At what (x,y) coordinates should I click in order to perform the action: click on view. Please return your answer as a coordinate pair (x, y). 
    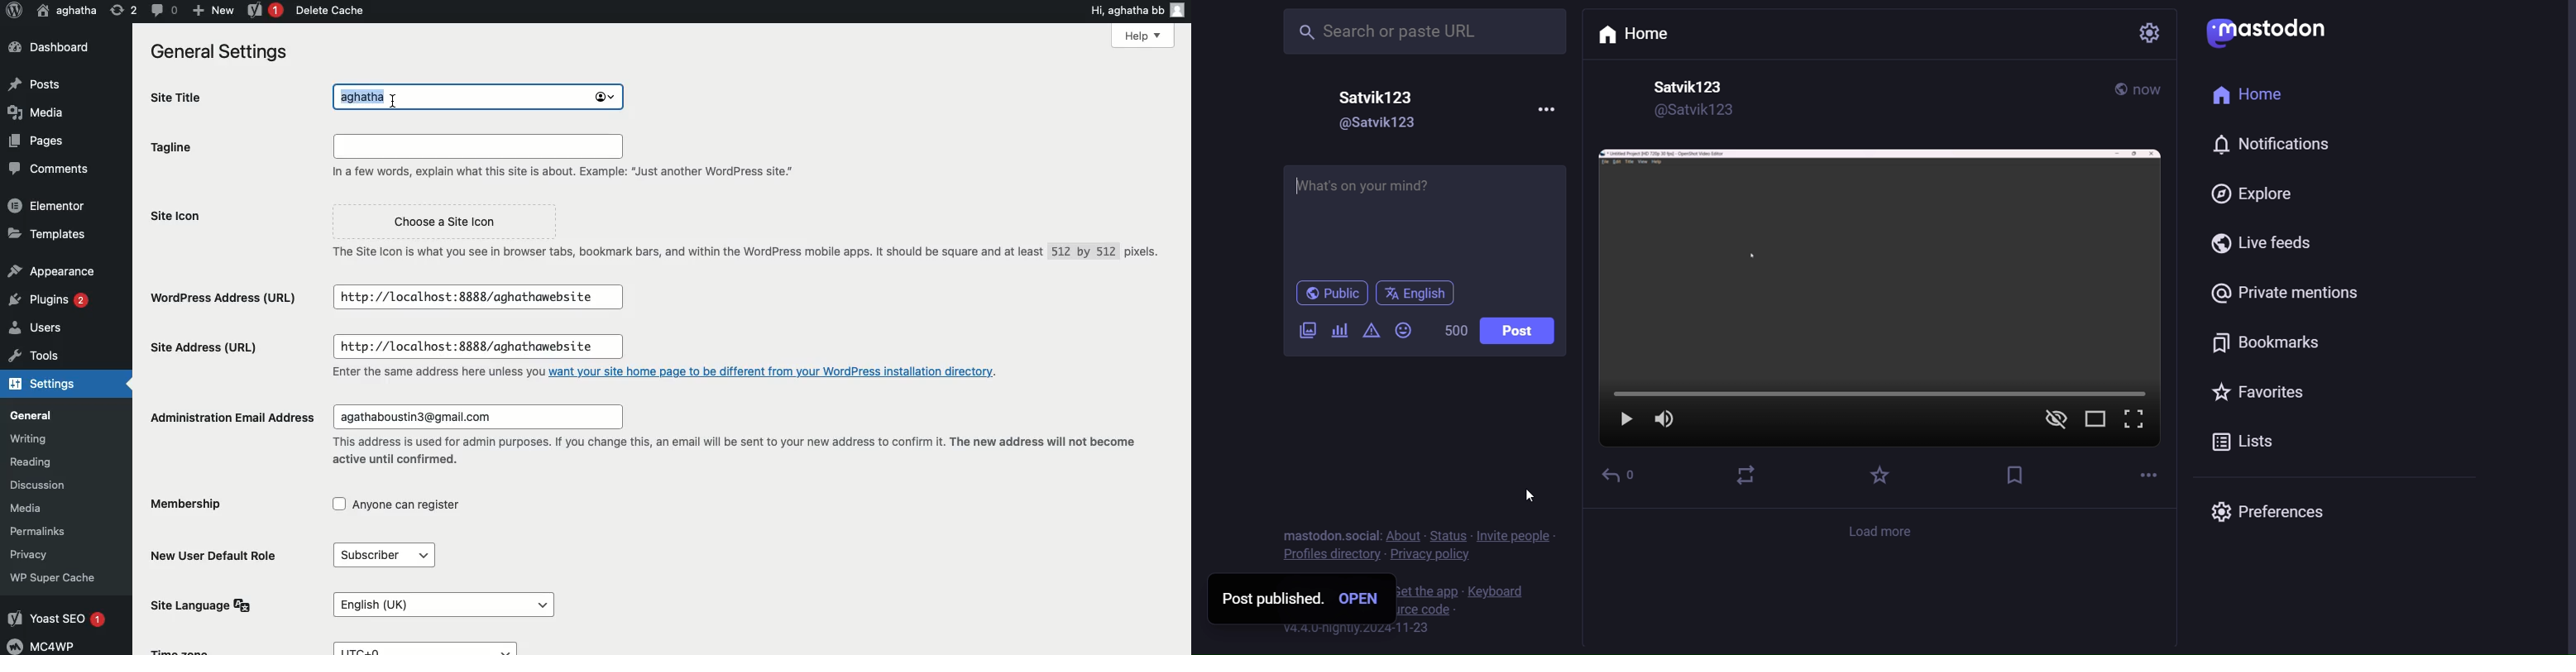
    Looking at the image, I should click on (2096, 421).